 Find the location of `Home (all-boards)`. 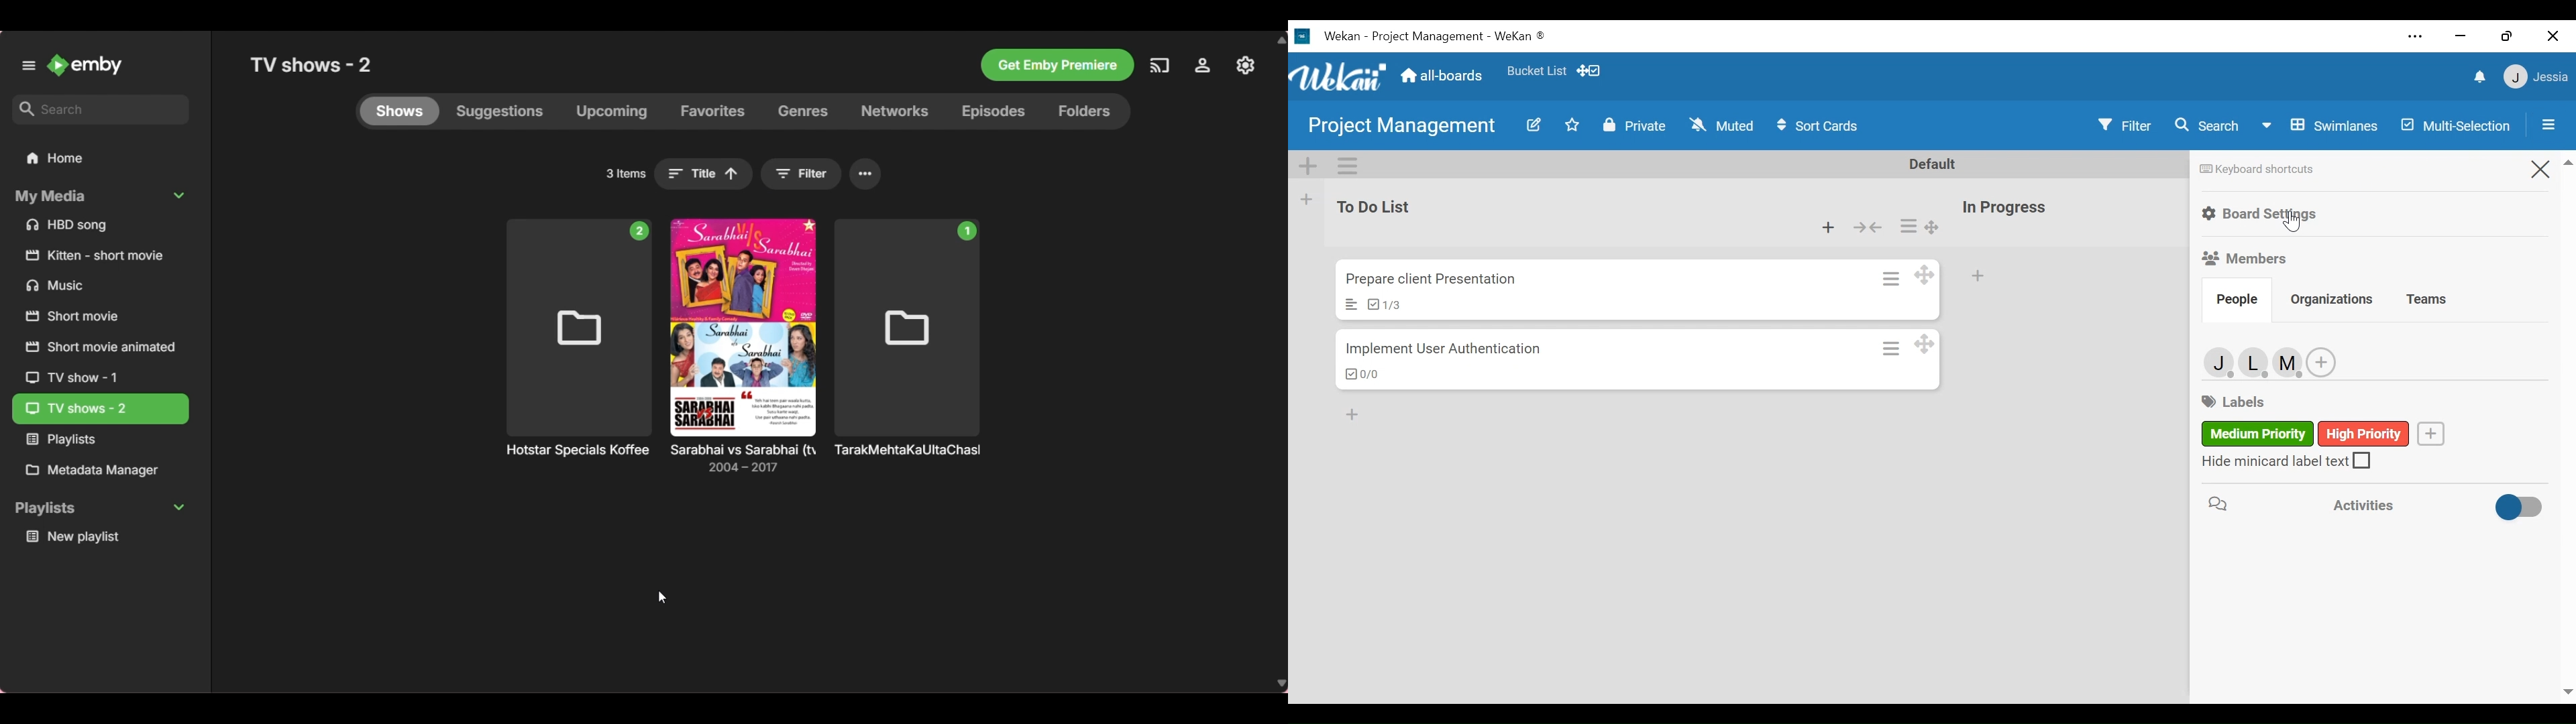

Home (all-boards) is located at coordinates (1444, 76).